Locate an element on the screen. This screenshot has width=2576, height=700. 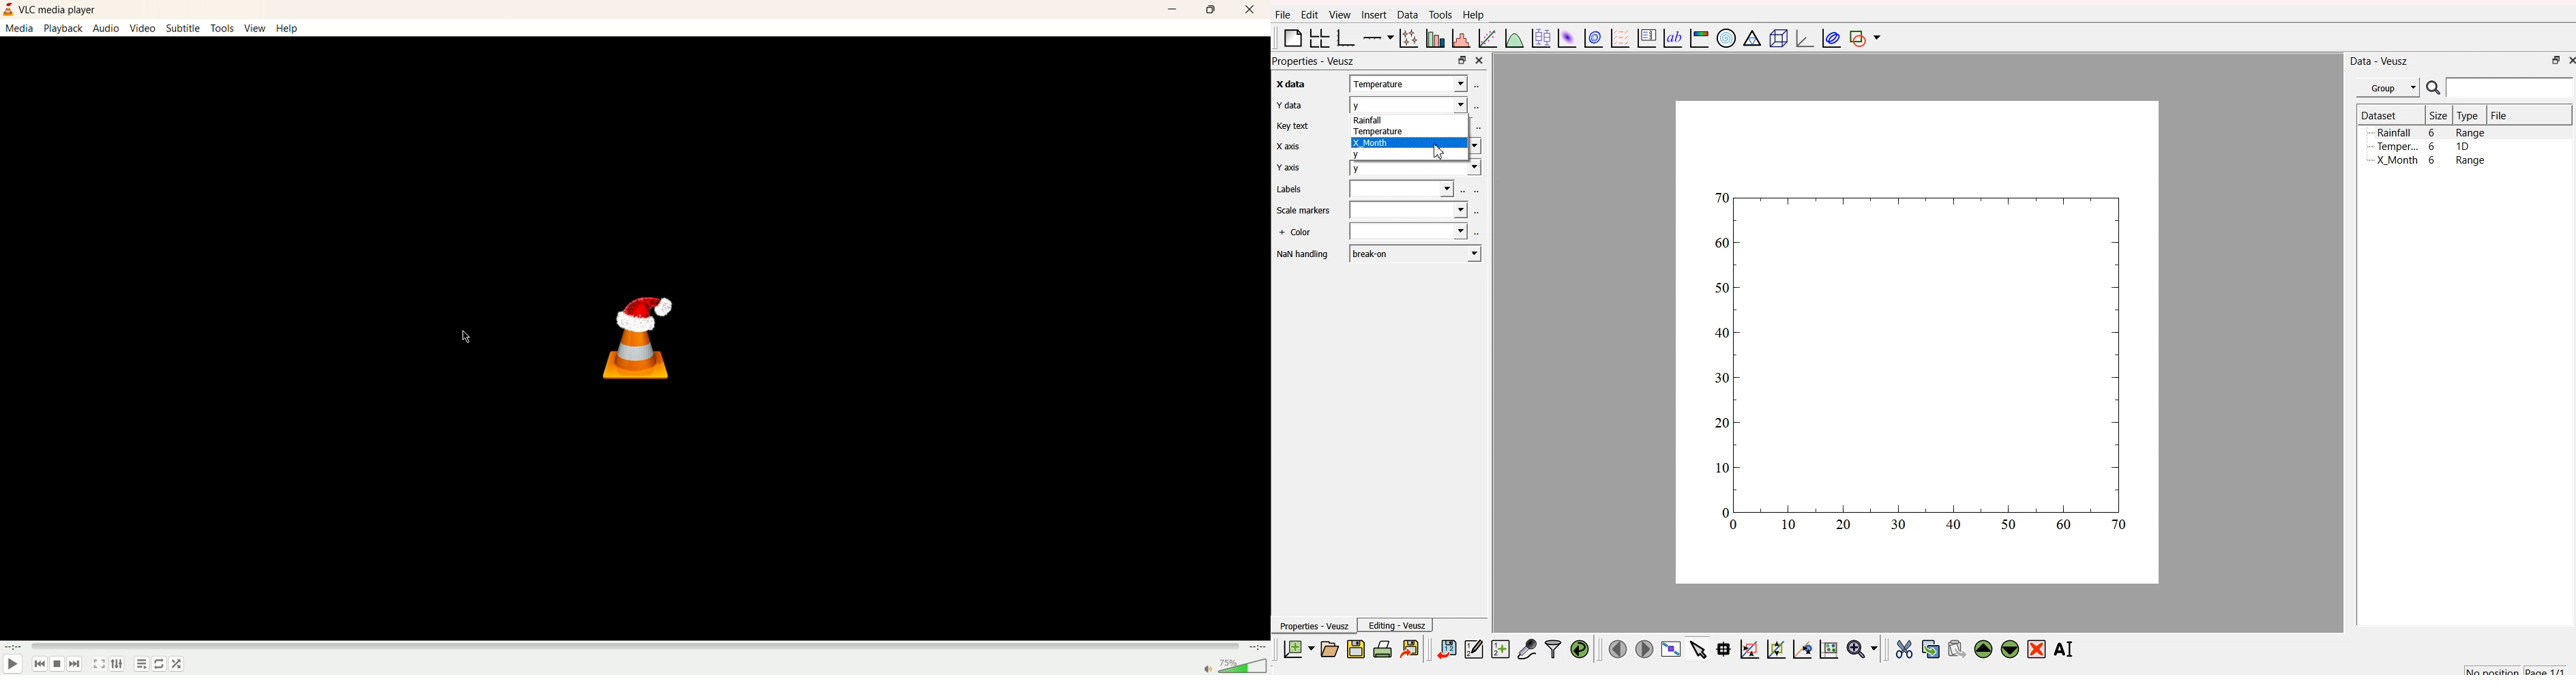
remove the selected widget is located at coordinates (2037, 649).